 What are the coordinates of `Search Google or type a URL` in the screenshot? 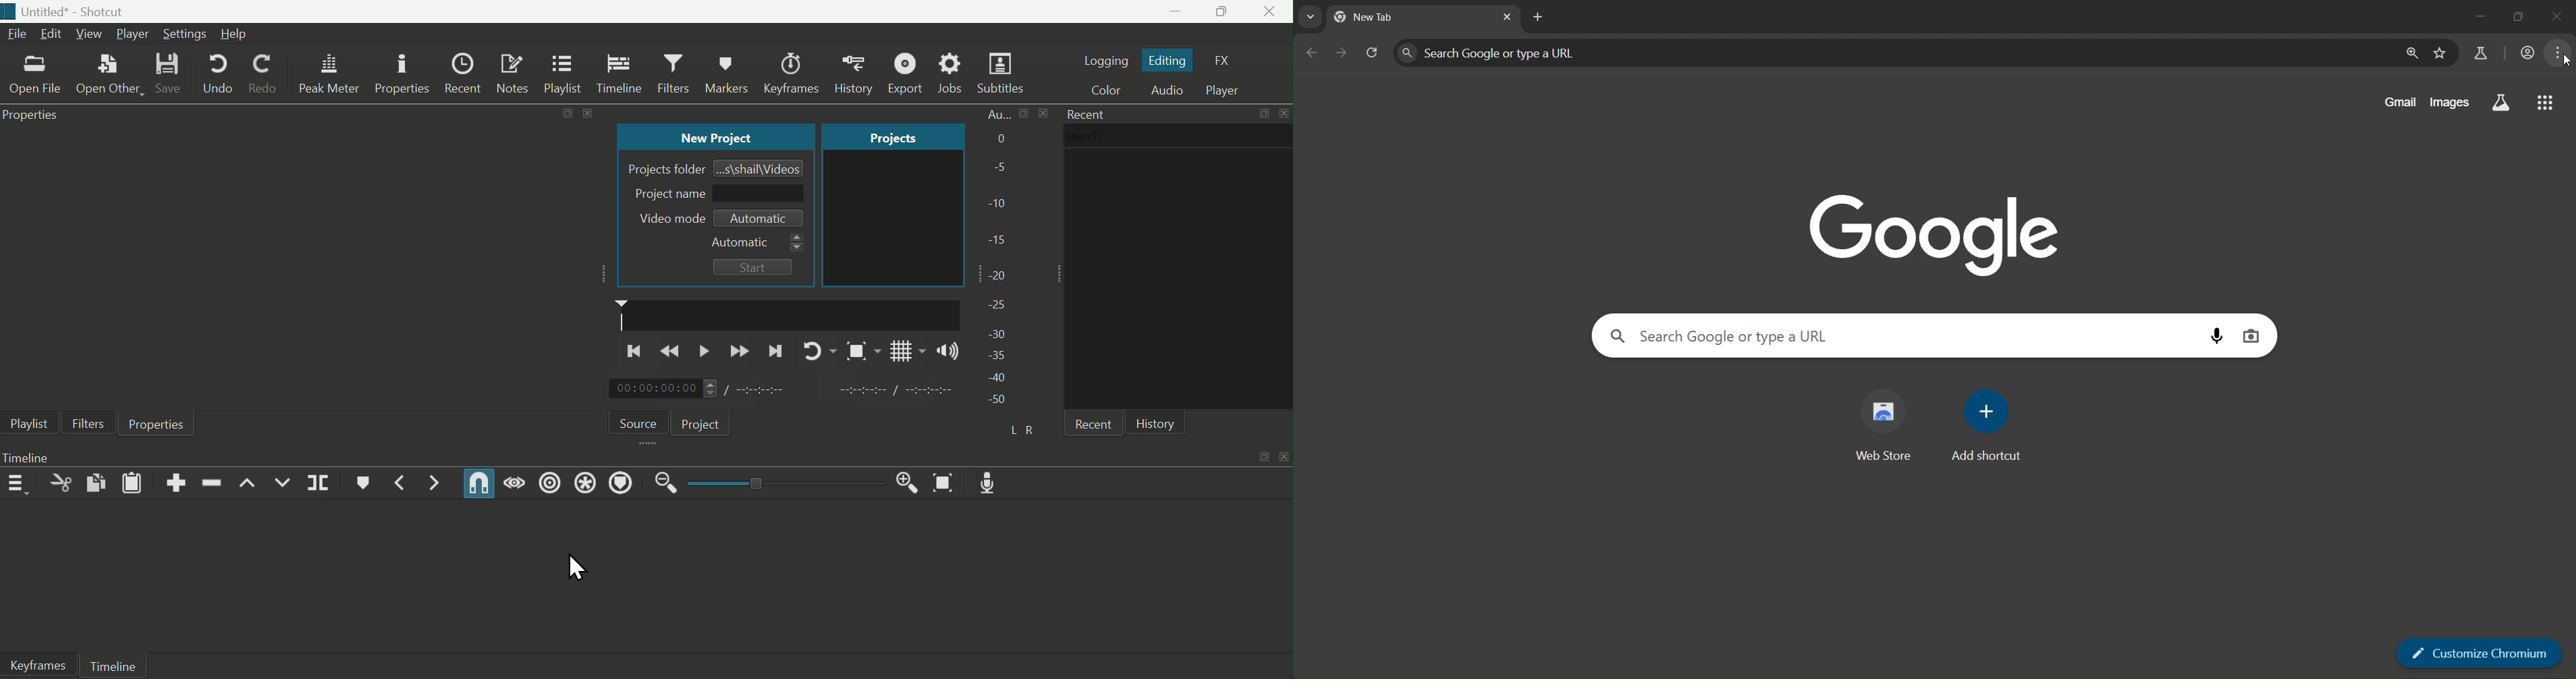 It's located at (1901, 52).